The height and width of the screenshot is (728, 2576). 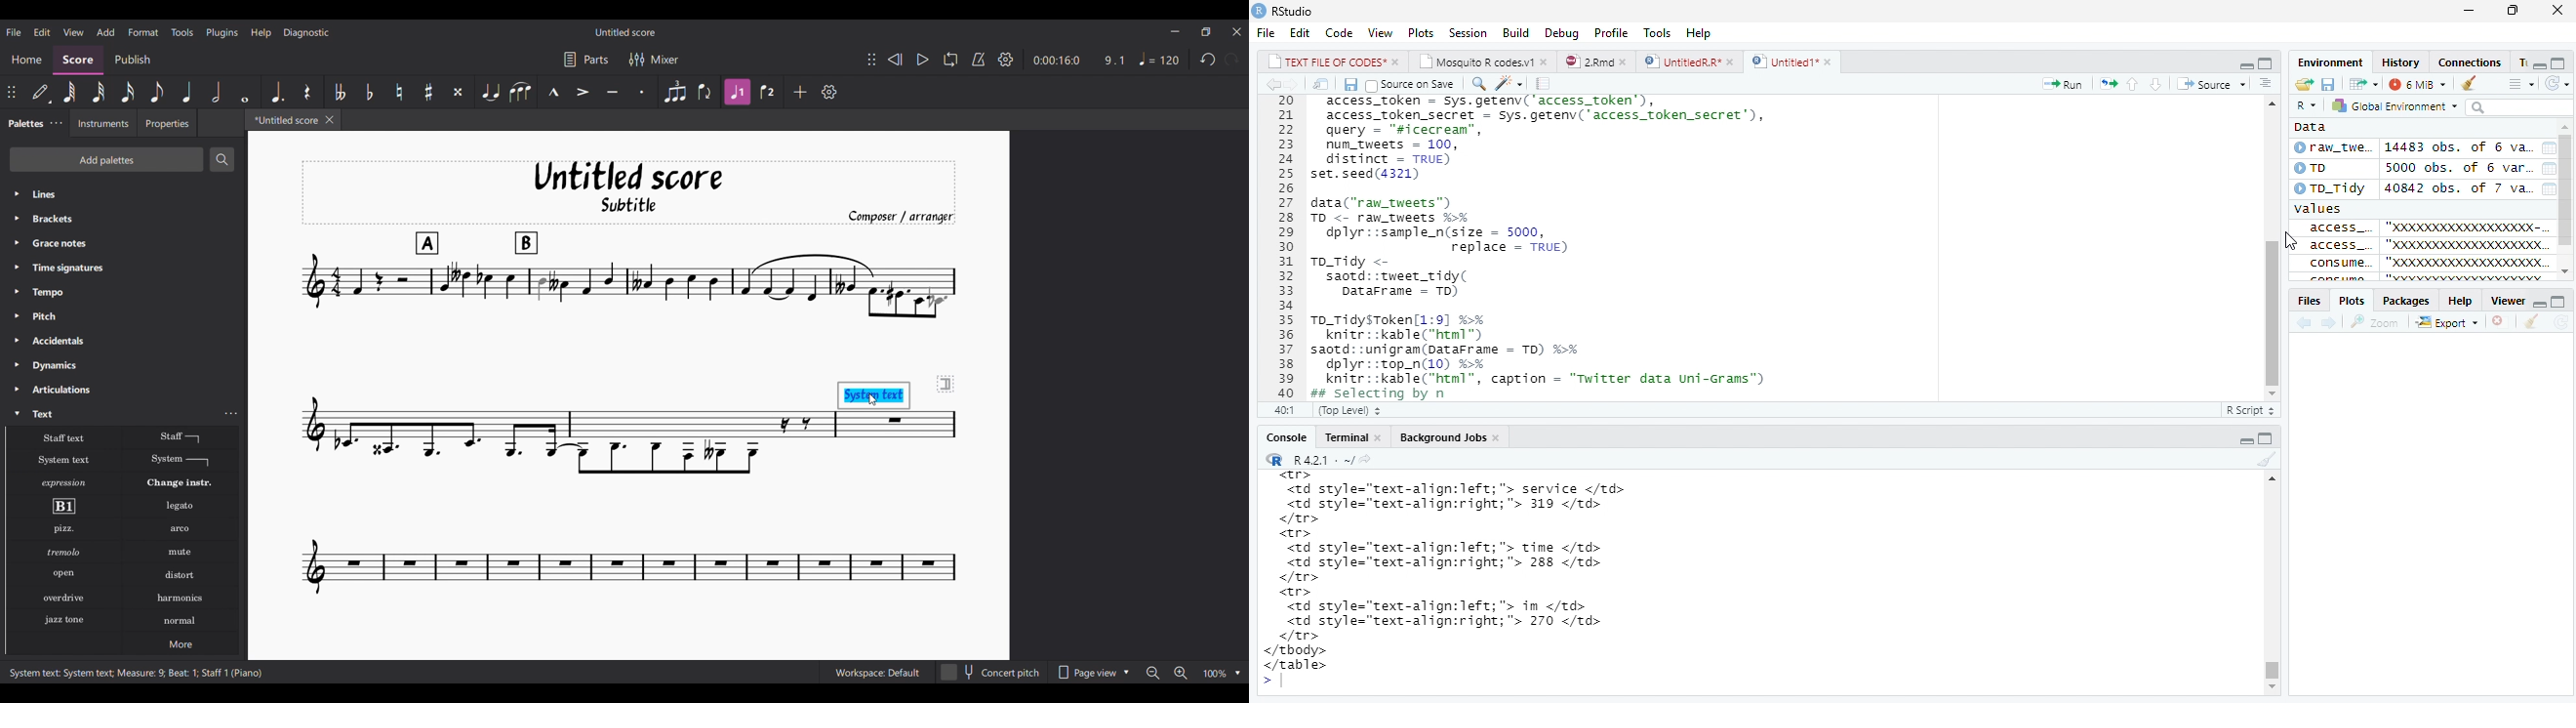 What do you see at coordinates (2352, 301) in the screenshot?
I see `, Plots` at bounding box center [2352, 301].